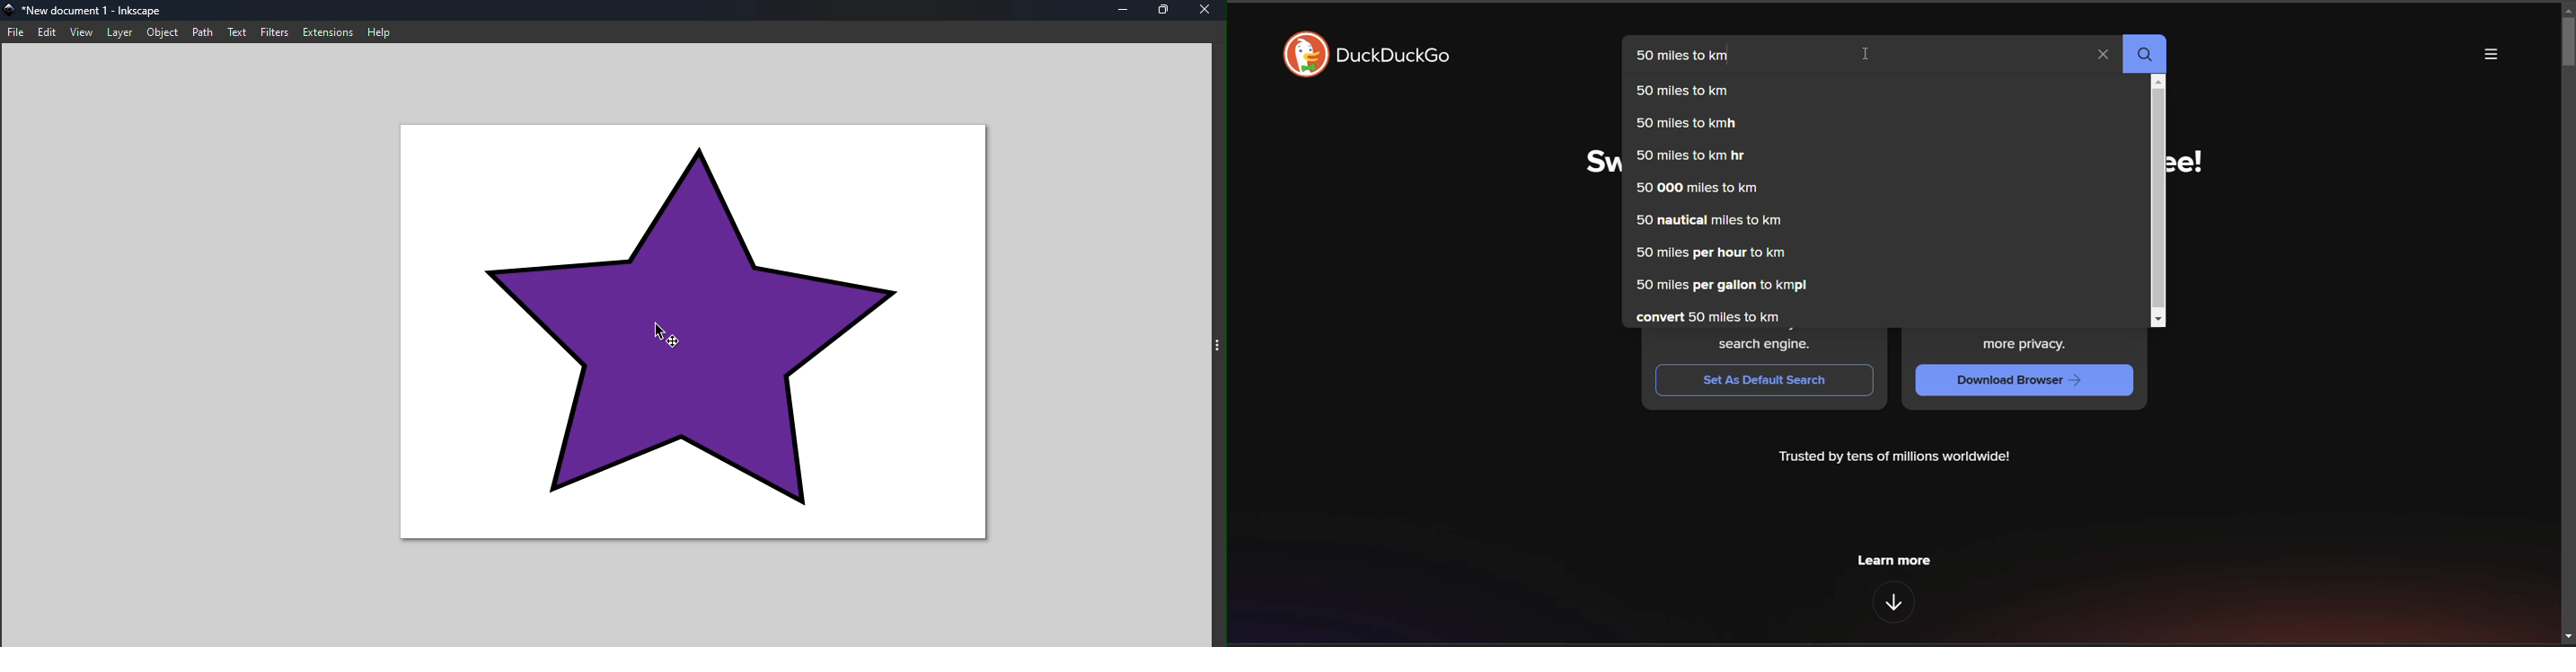  Describe the element at coordinates (202, 31) in the screenshot. I see `Path` at that location.